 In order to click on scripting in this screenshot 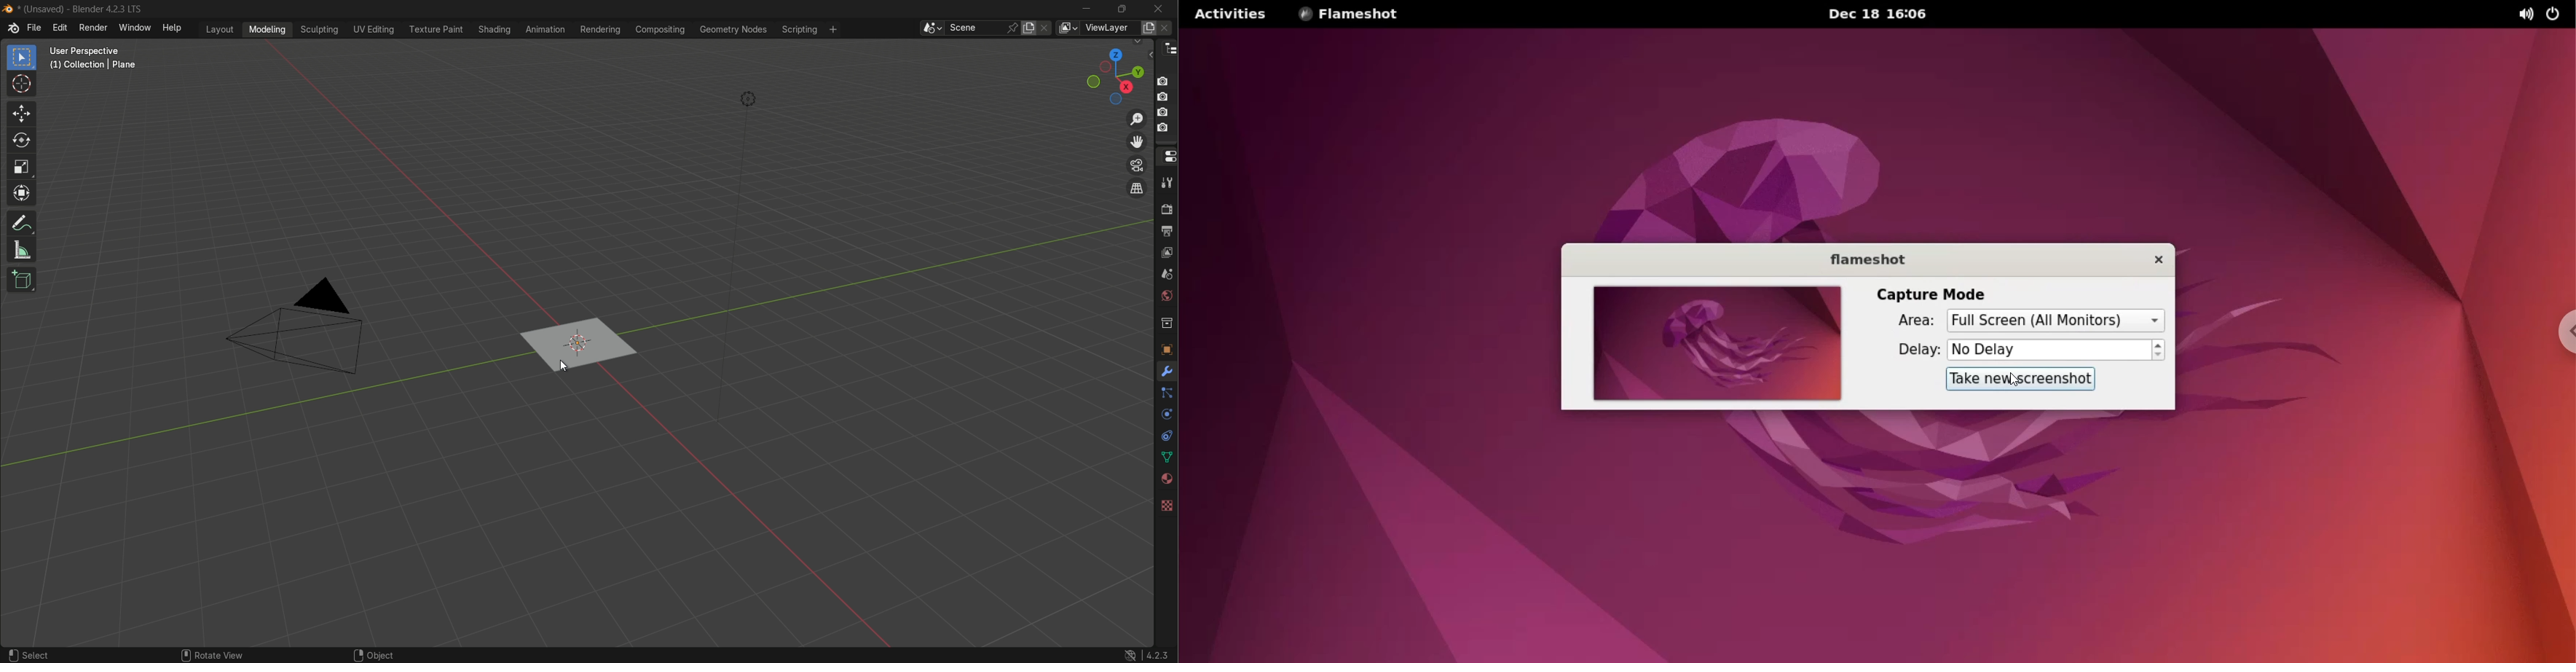, I will do `click(798, 30)`.